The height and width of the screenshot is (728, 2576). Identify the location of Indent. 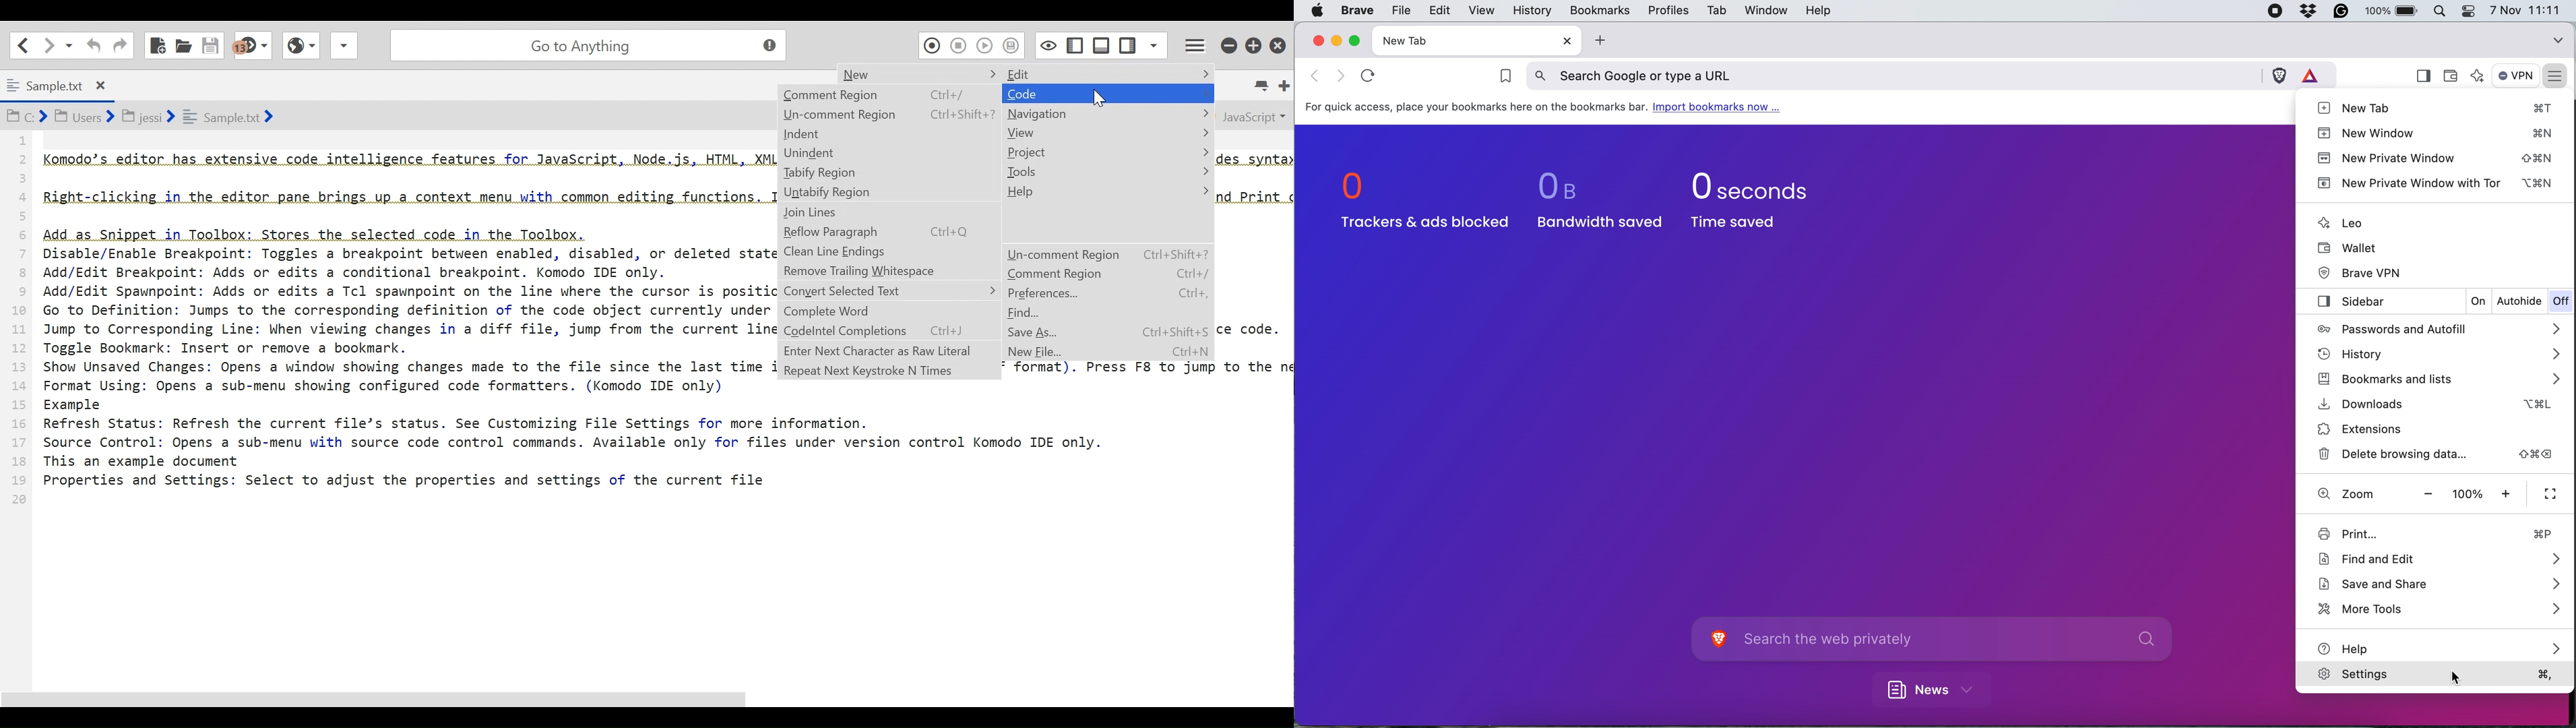
(888, 134).